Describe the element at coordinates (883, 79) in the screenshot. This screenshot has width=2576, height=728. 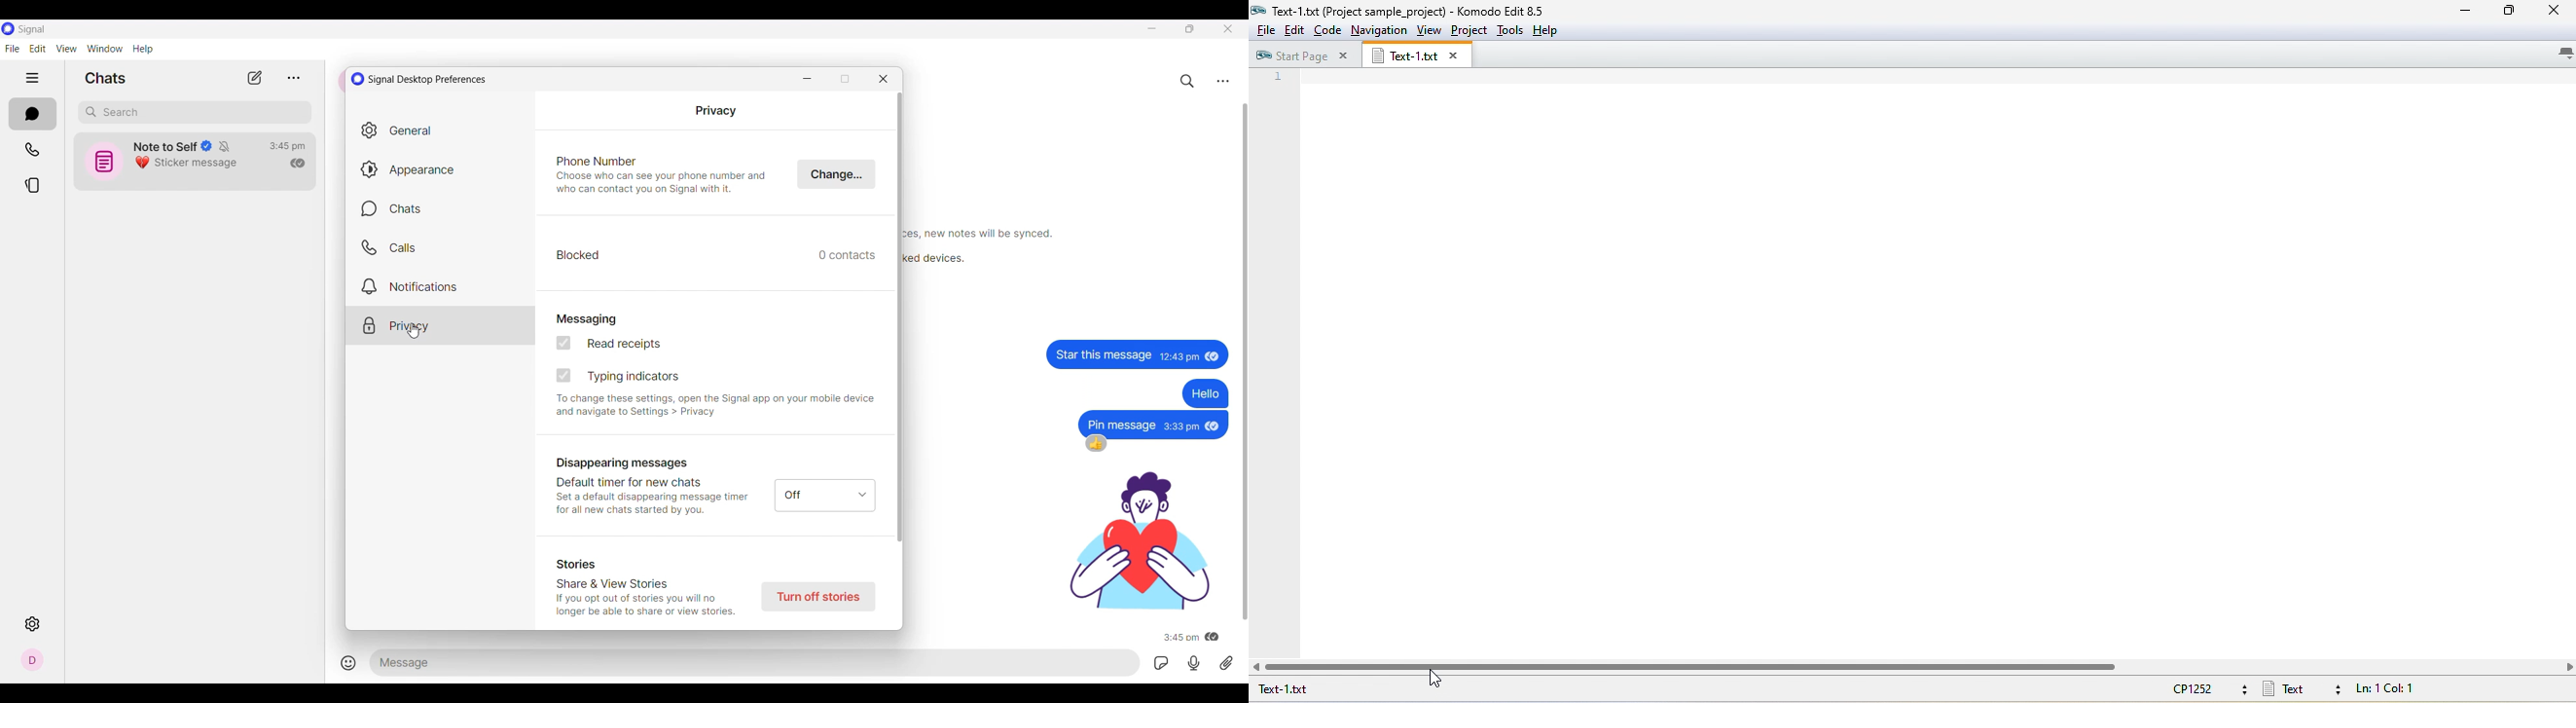
I see `Close window` at that location.